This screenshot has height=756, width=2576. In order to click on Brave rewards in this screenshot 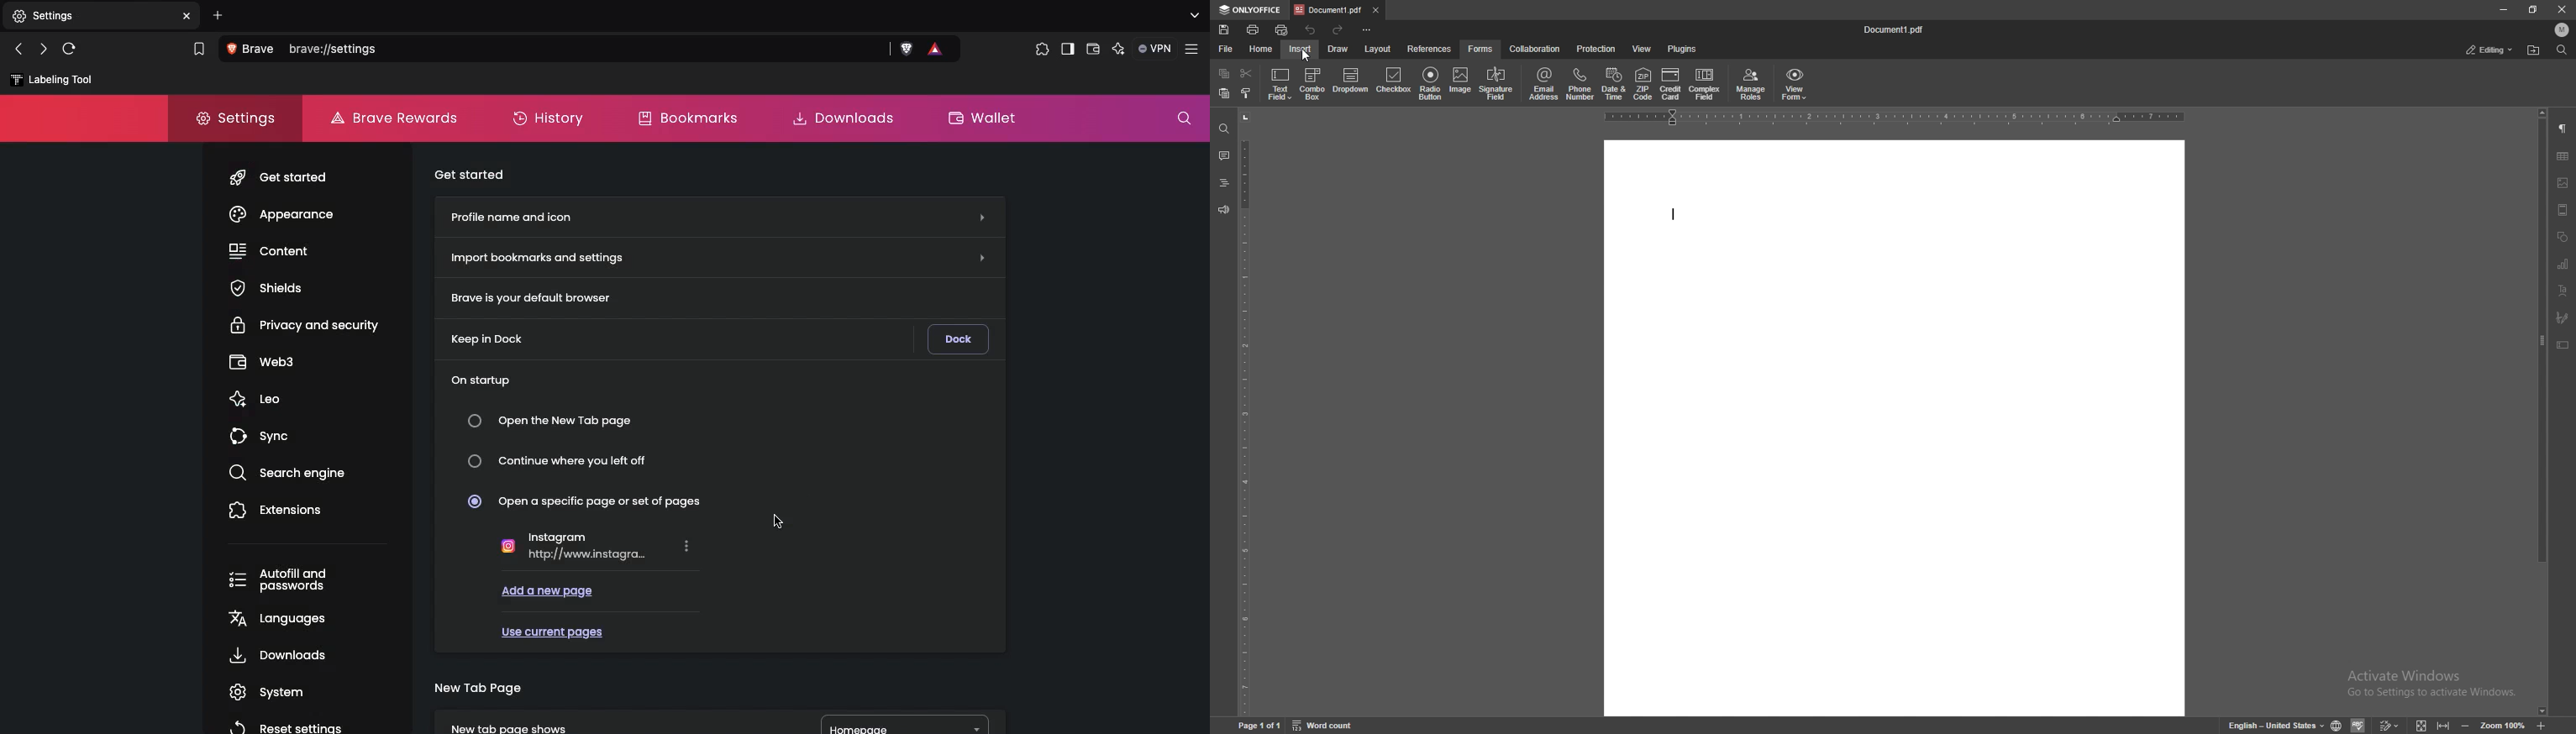, I will do `click(397, 118)`.